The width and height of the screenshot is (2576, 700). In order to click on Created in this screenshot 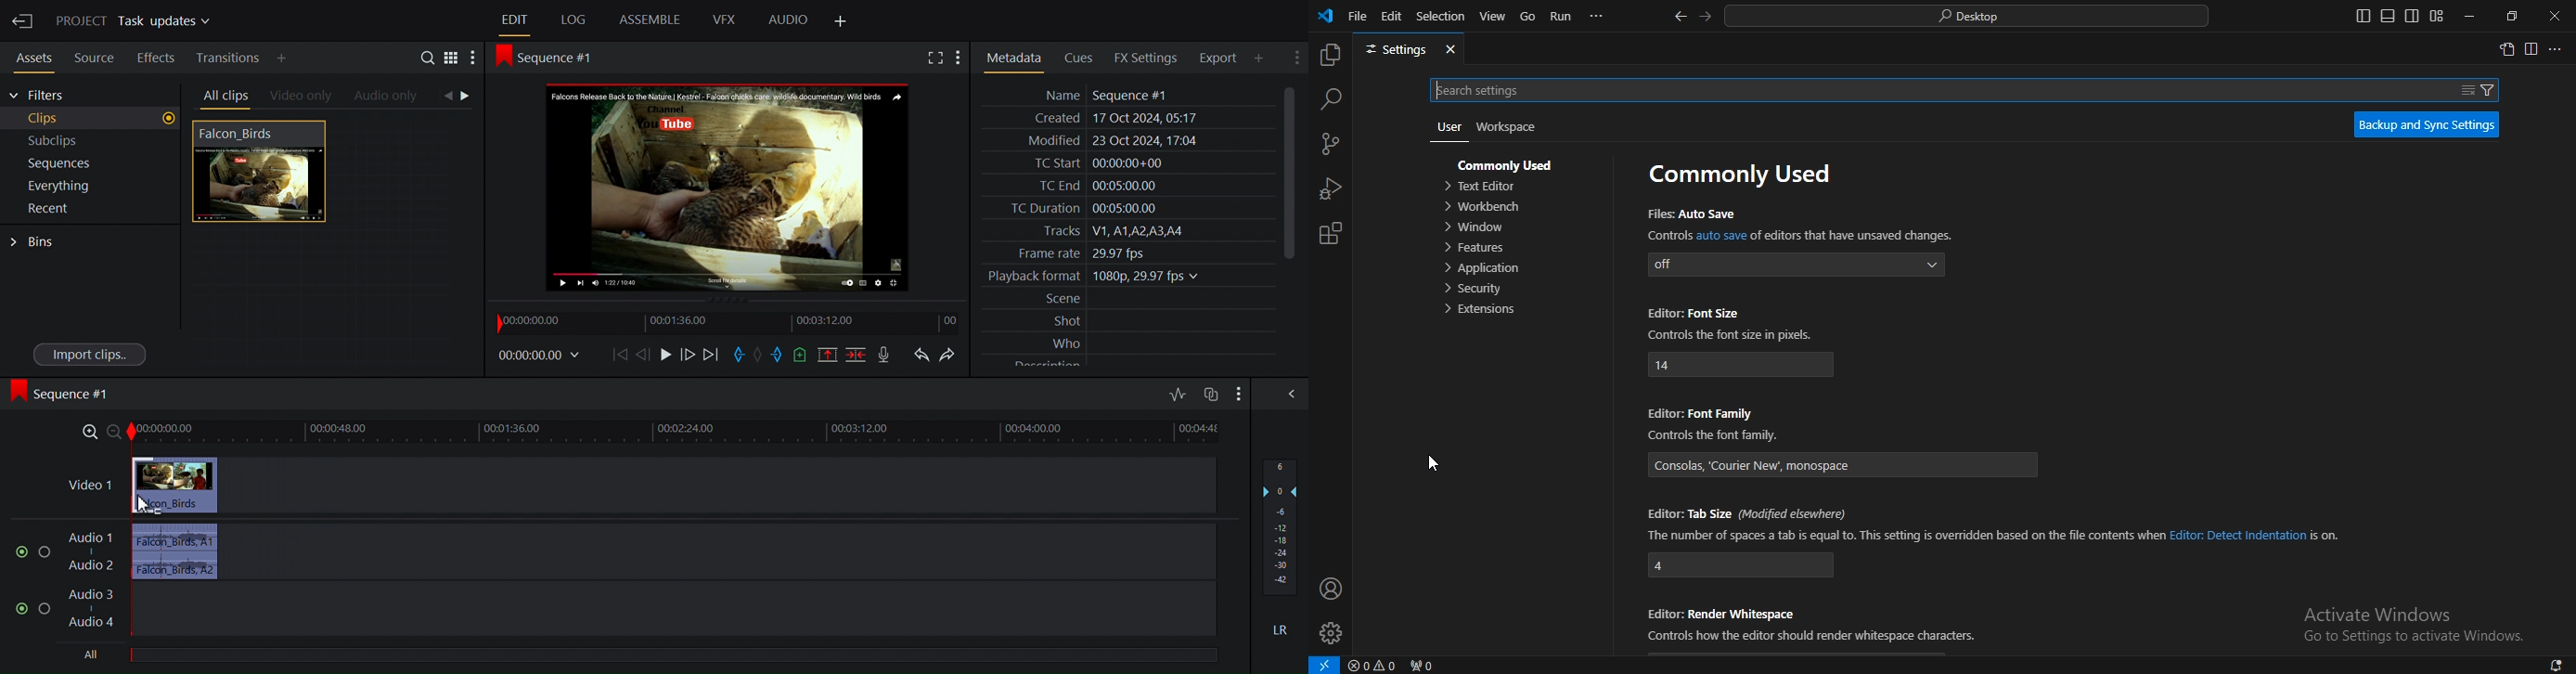, I will do `click(1126, 119)`.